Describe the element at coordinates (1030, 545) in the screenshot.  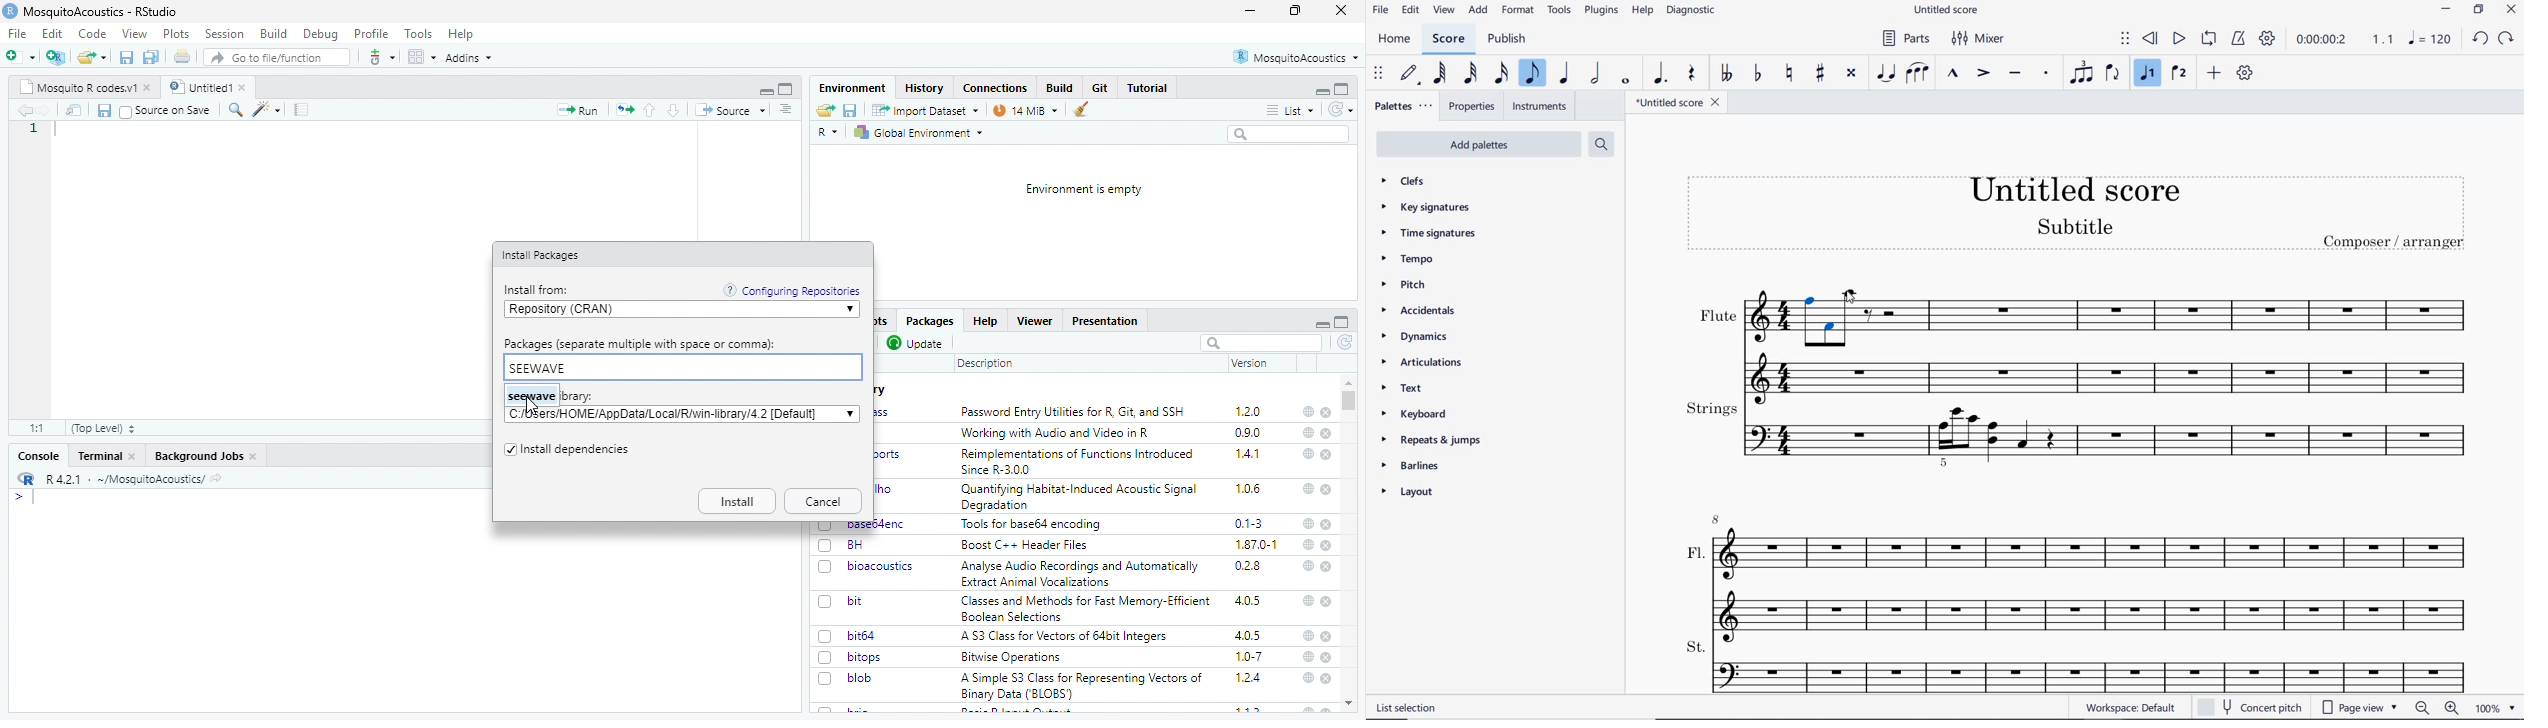
I see `Boost C++ Header Files` at that location.